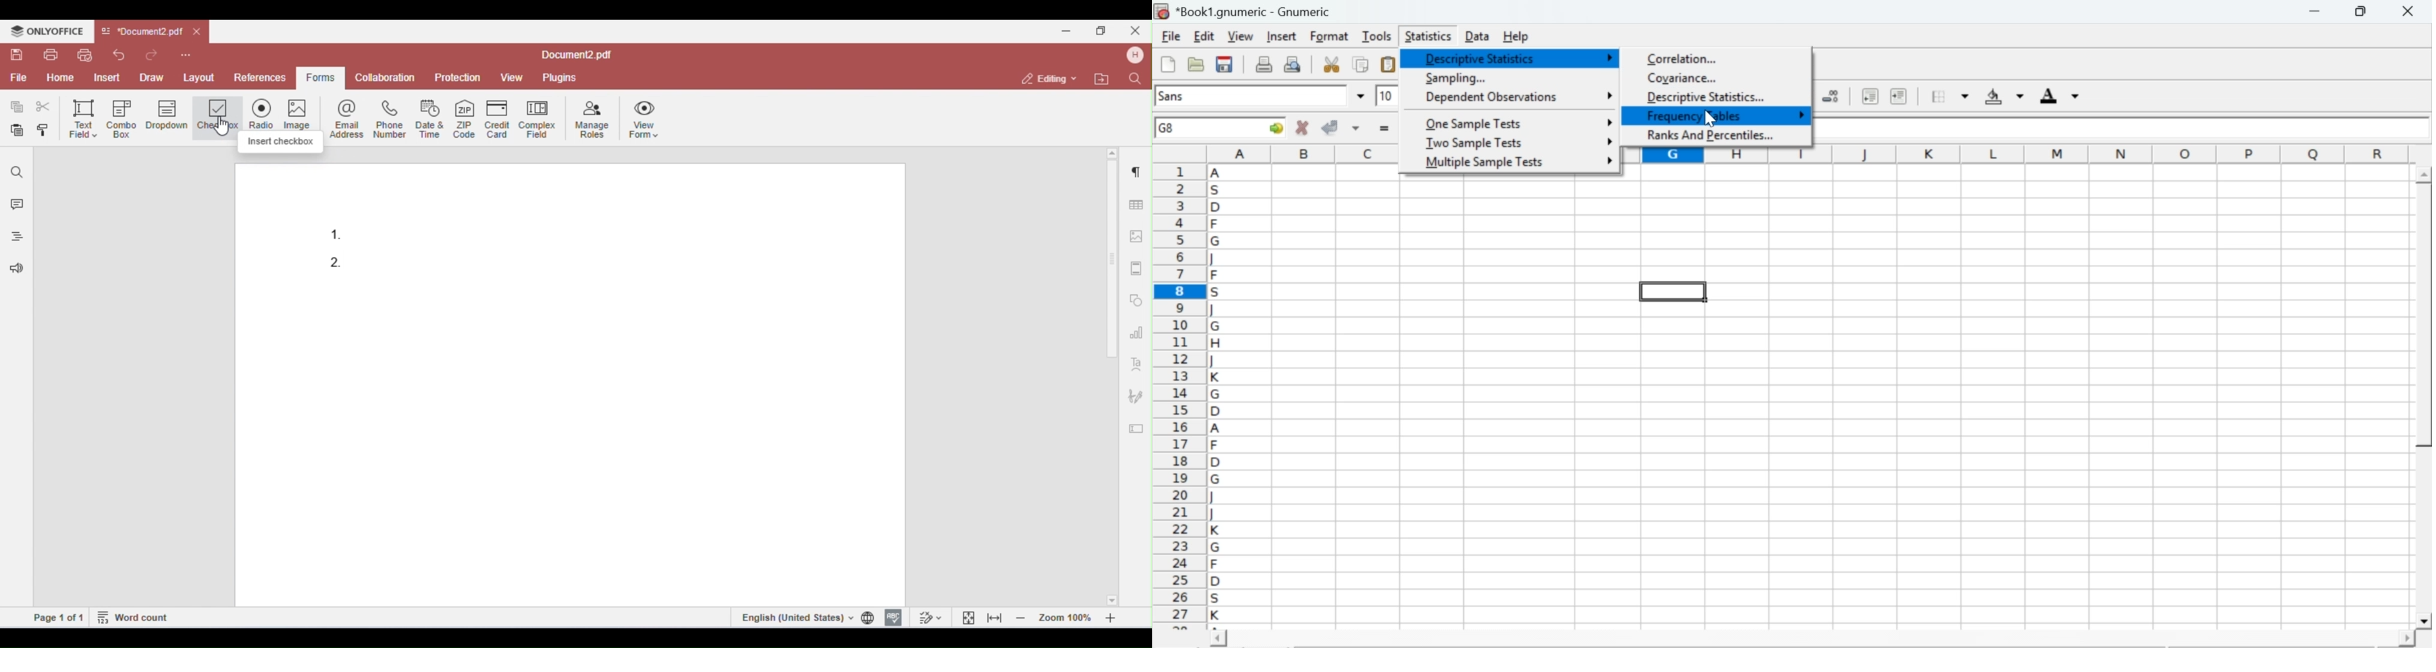  Describe the element at coordinates (1870, 95) in the screenshot. I see `decrease indent` at that location.